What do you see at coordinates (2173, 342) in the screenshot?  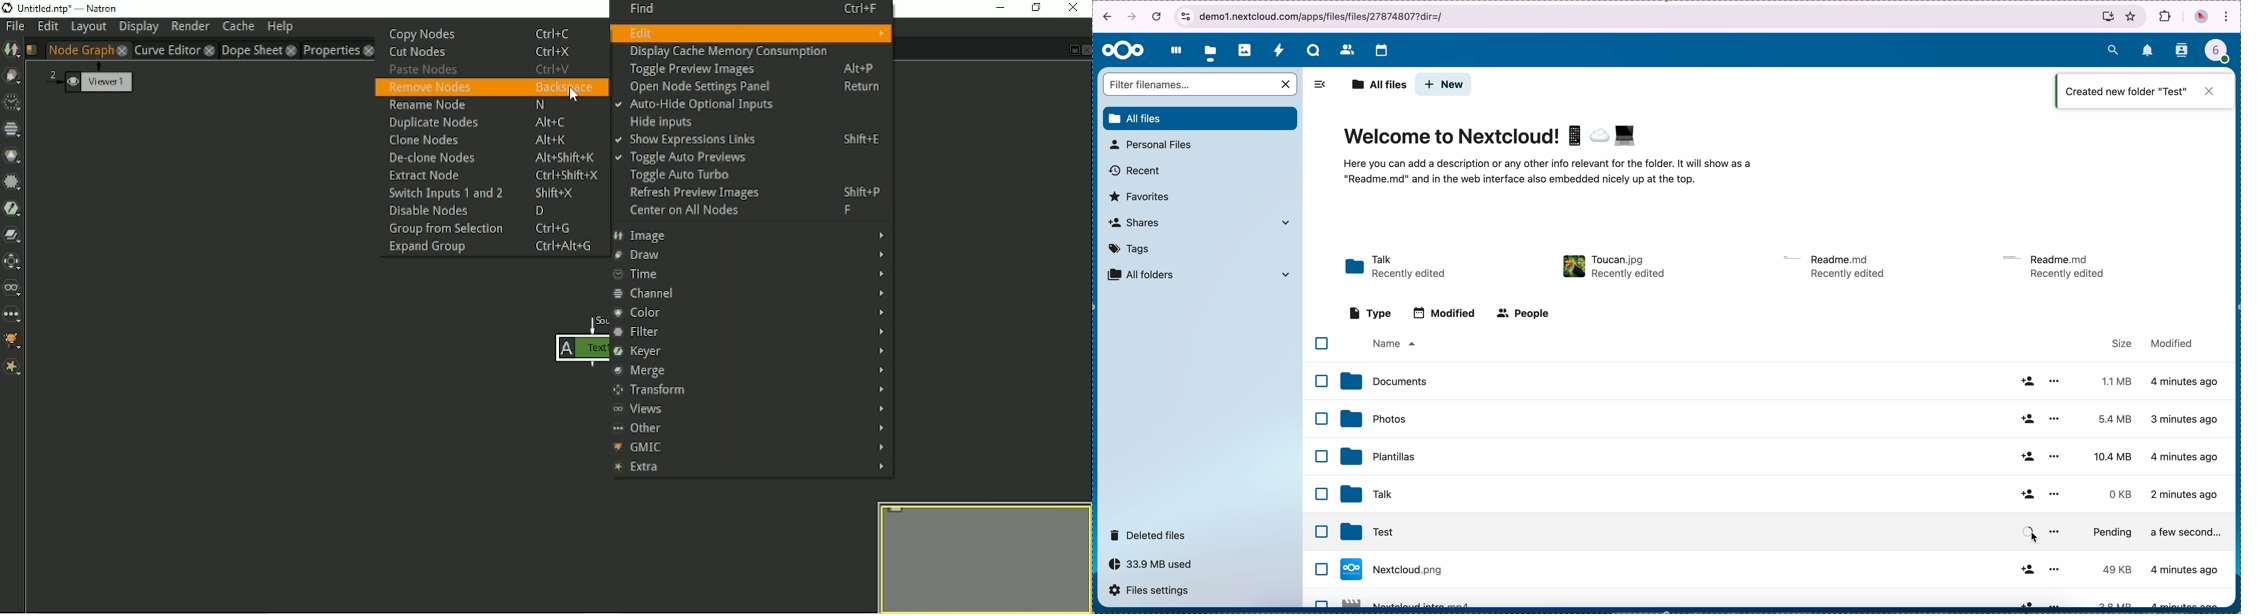 I see `modified` at bounding box center [2173, 342].